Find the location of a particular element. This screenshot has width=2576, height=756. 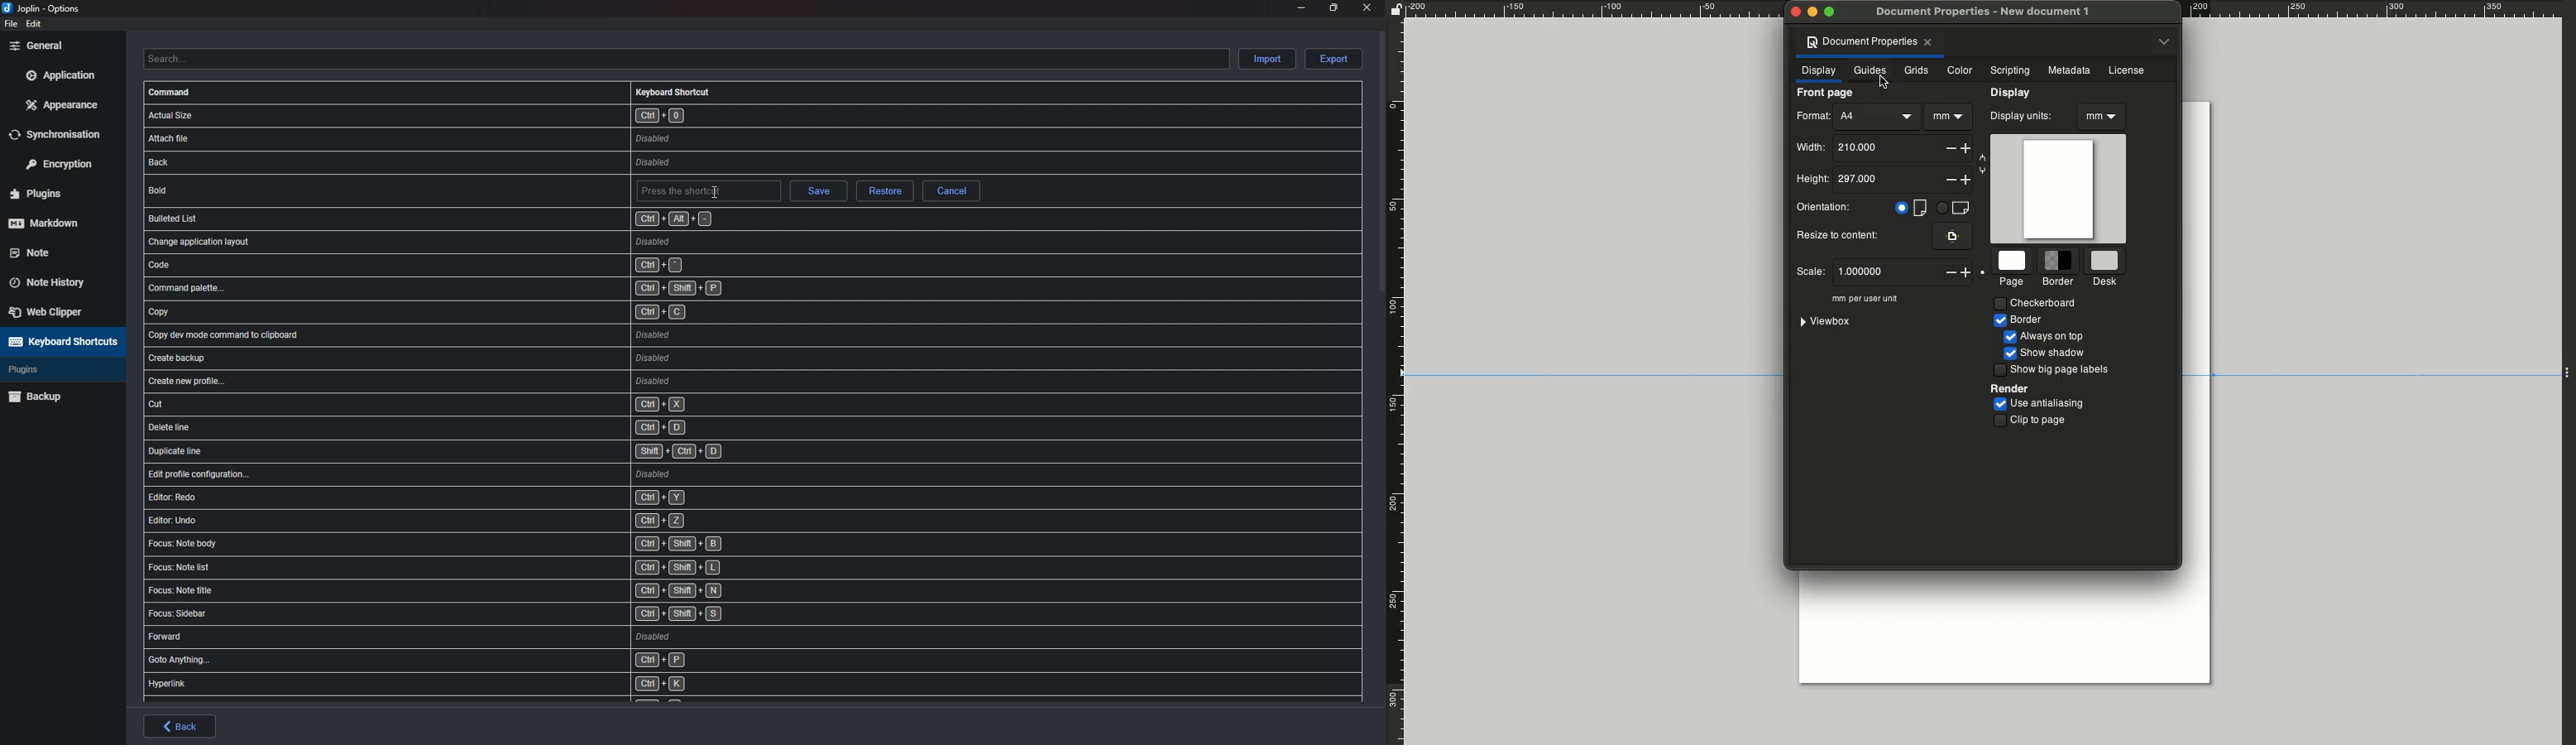

Restore is located at coordinates (884, 192).